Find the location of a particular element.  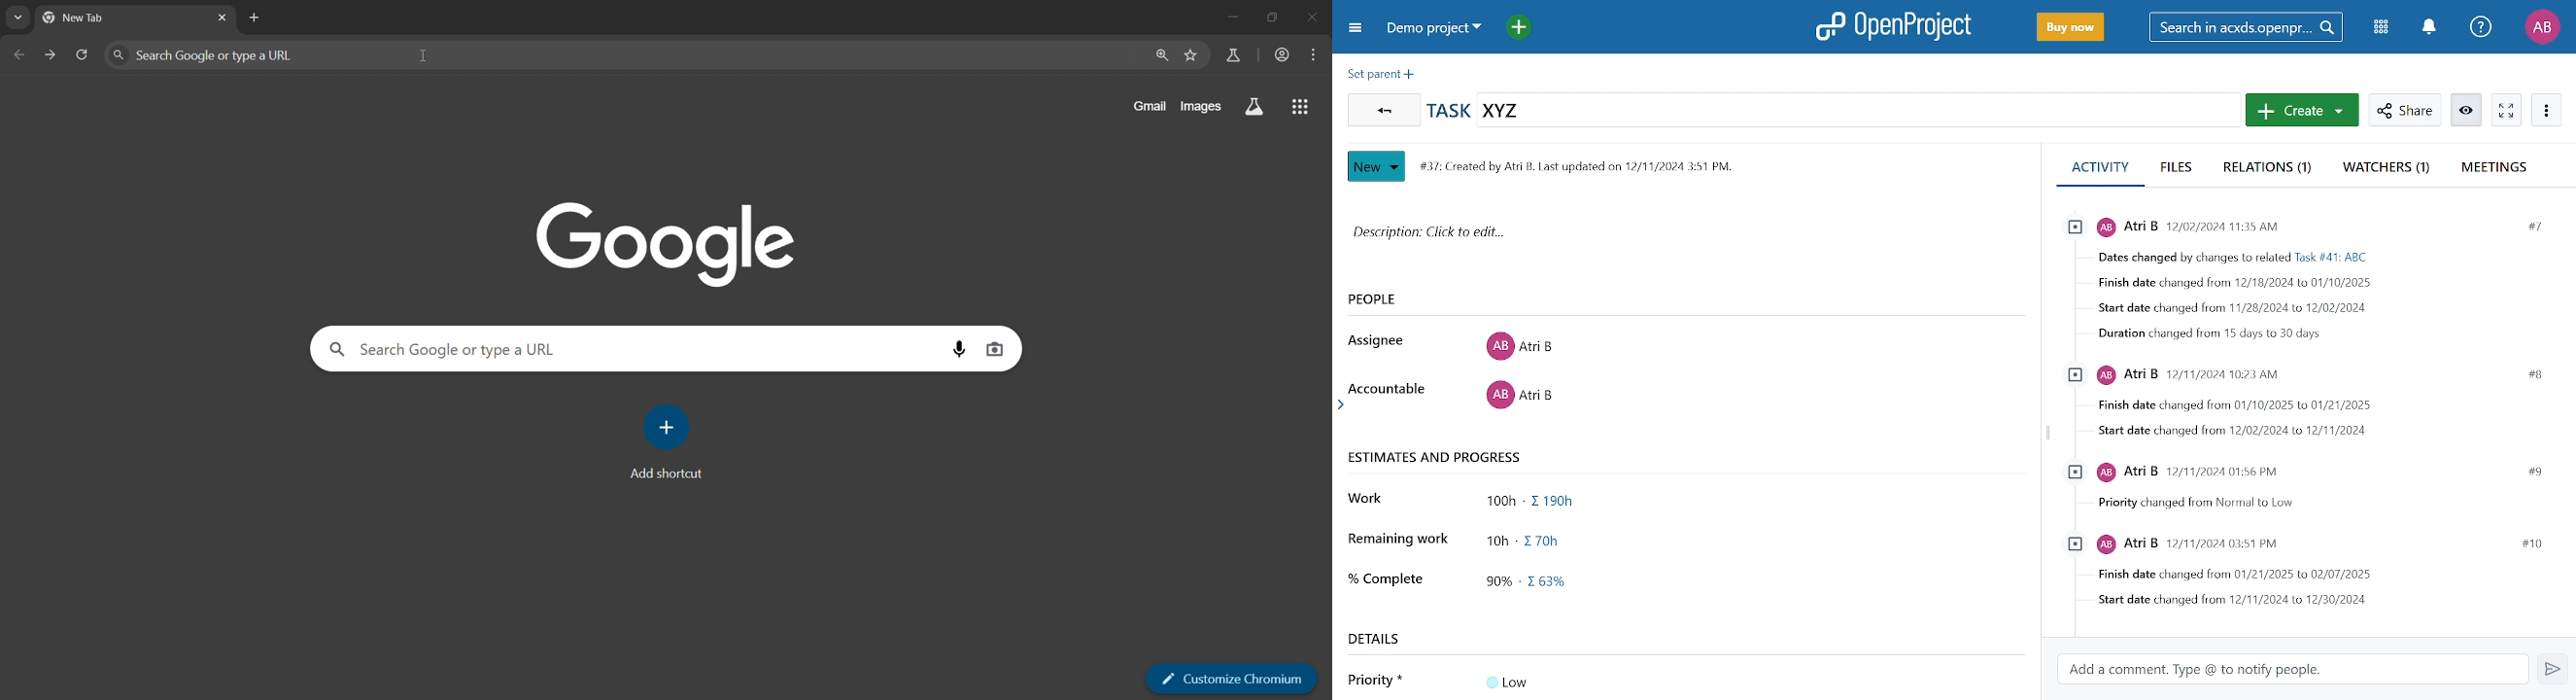

Send is located at coordinates (2554, 672).